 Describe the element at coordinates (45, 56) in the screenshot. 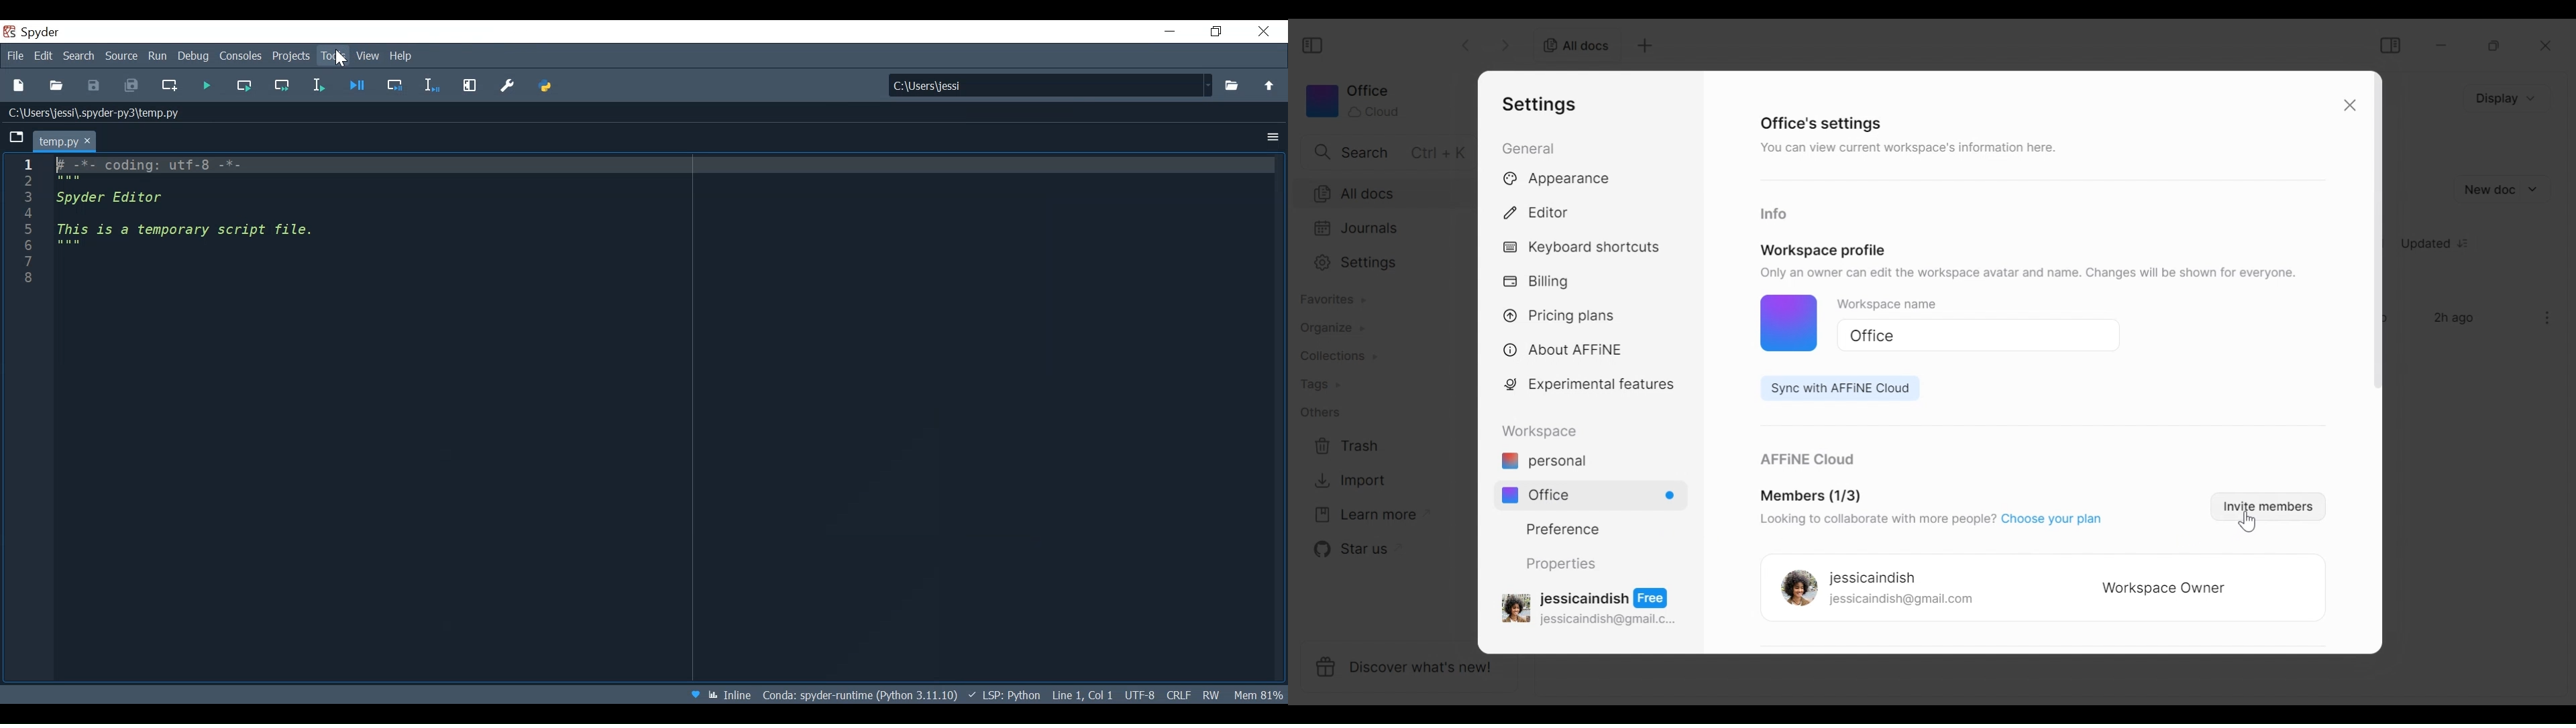

I see `Edit` at that location.